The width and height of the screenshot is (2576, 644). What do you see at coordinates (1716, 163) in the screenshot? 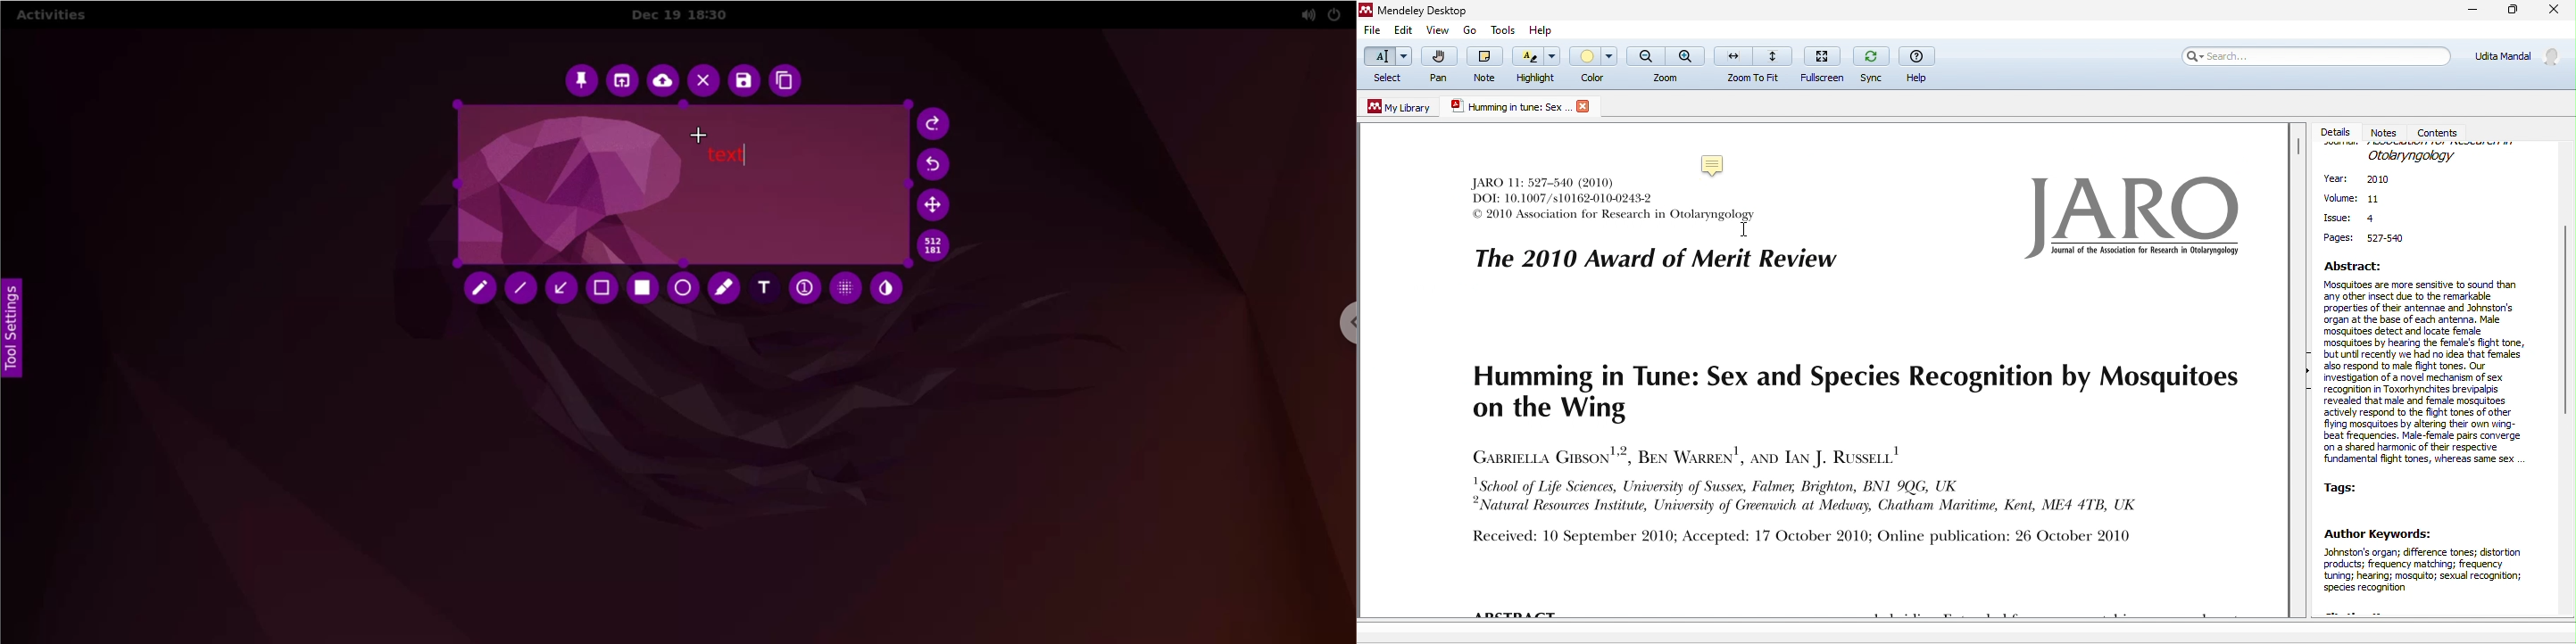
I see `note` at bounding box center [1716, 163].